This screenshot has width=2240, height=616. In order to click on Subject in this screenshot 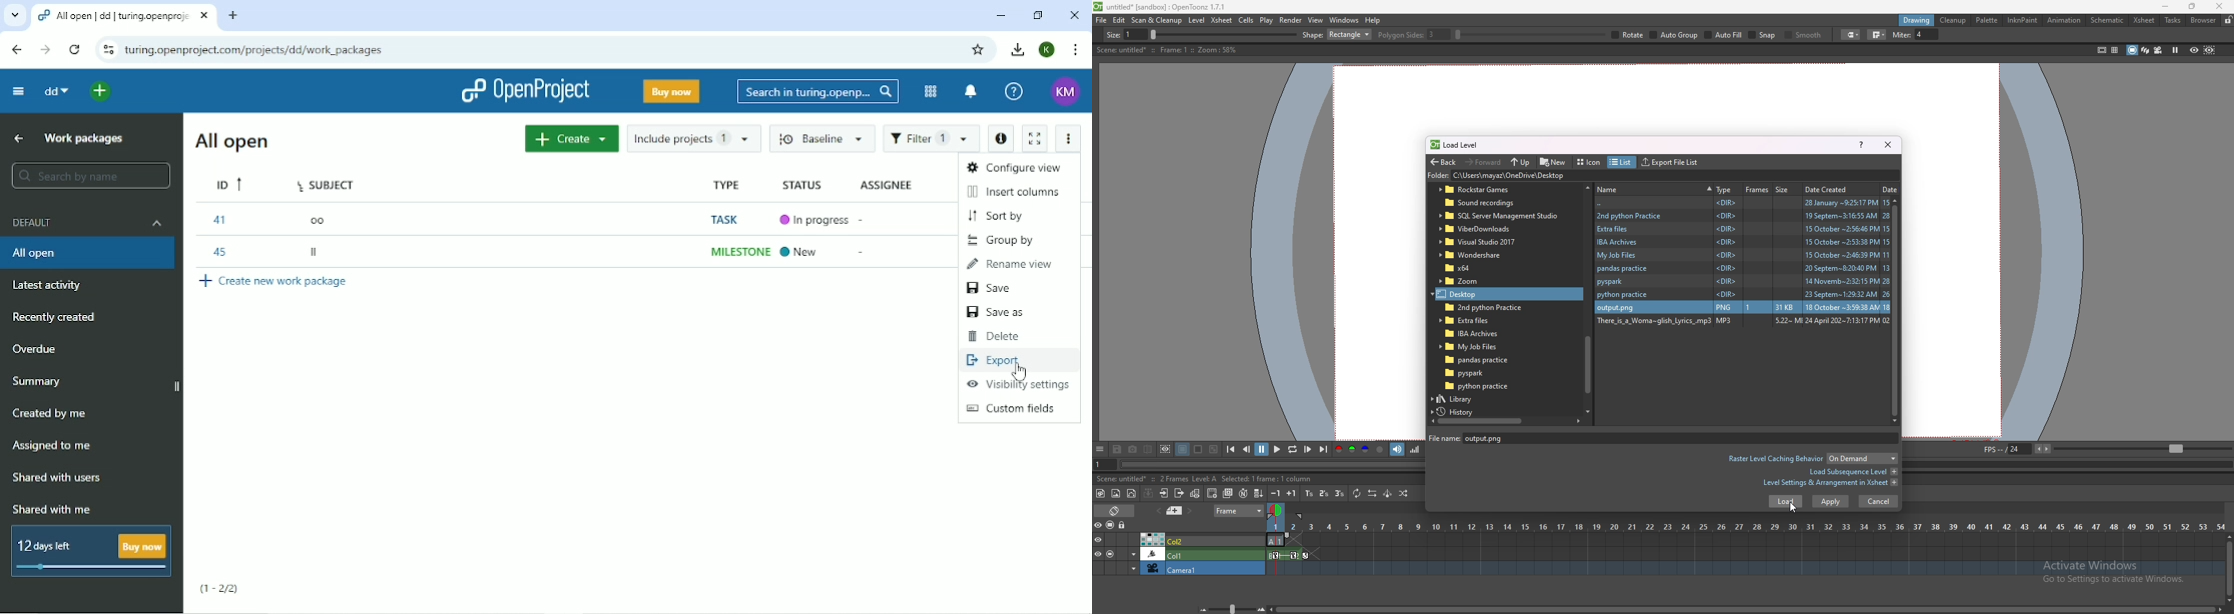, I will do `click(328, 183)`.